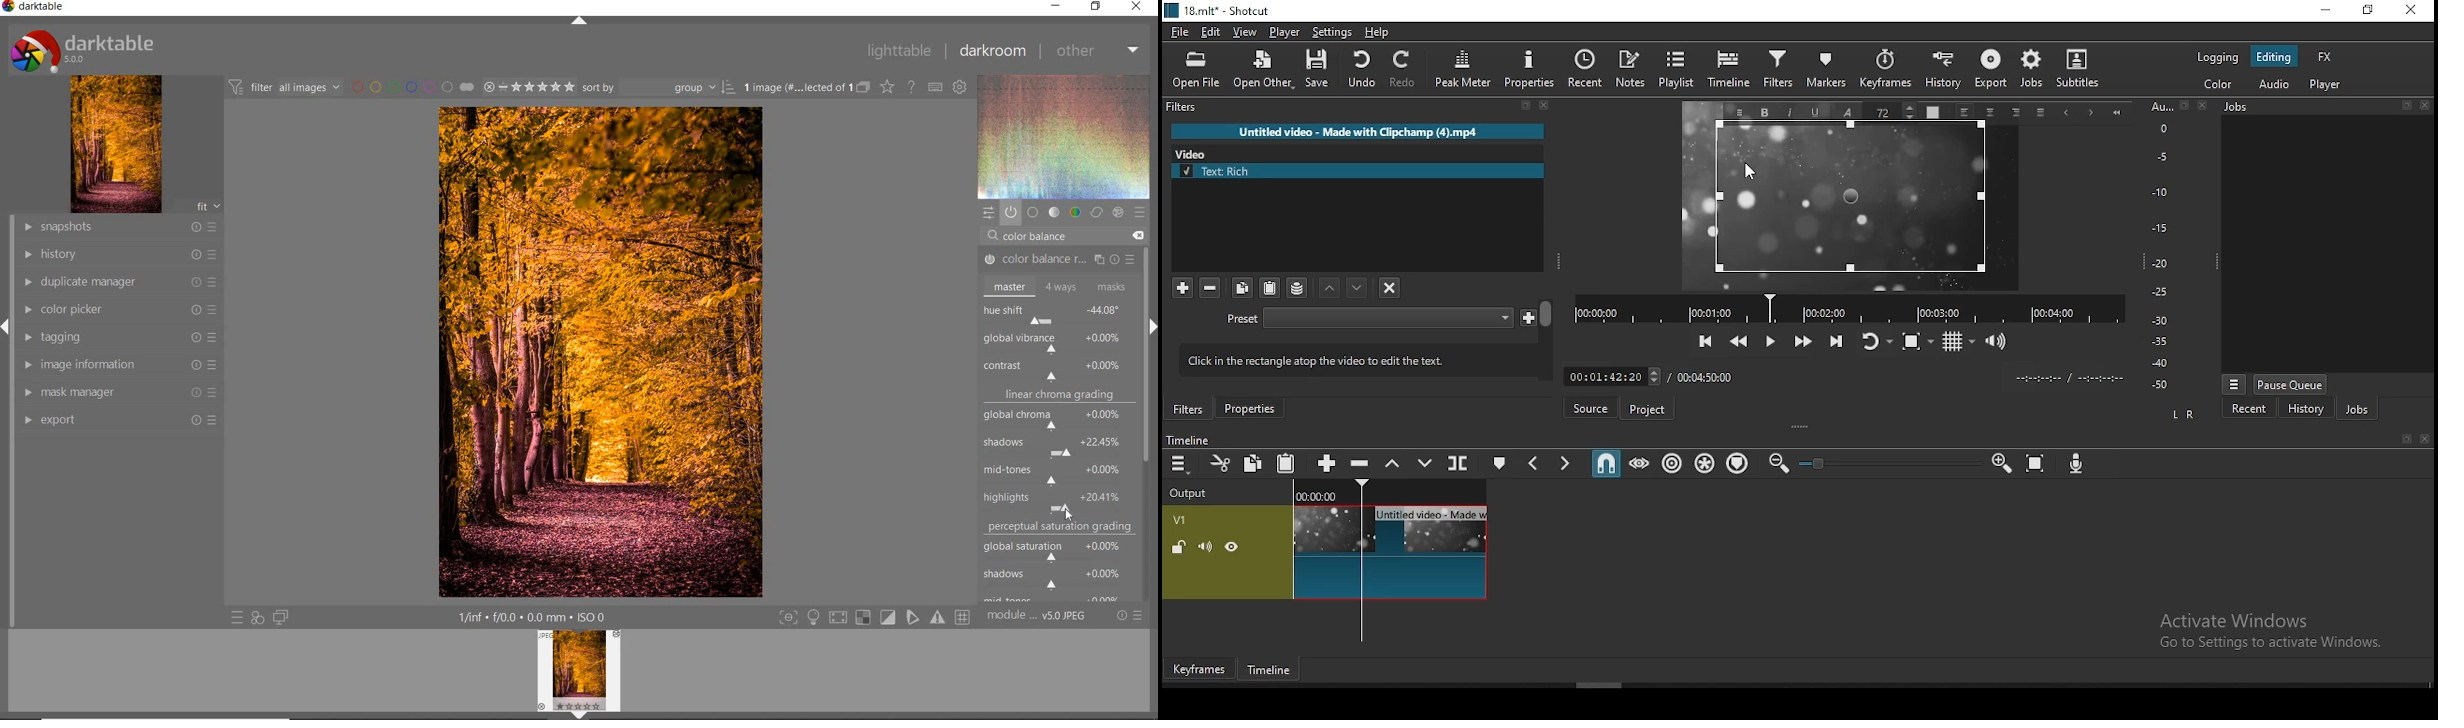 This screenshot has height=728, width=2464. Describe the element at coordinates (1220, 463) in the screenshot. I see `cut` at that location.